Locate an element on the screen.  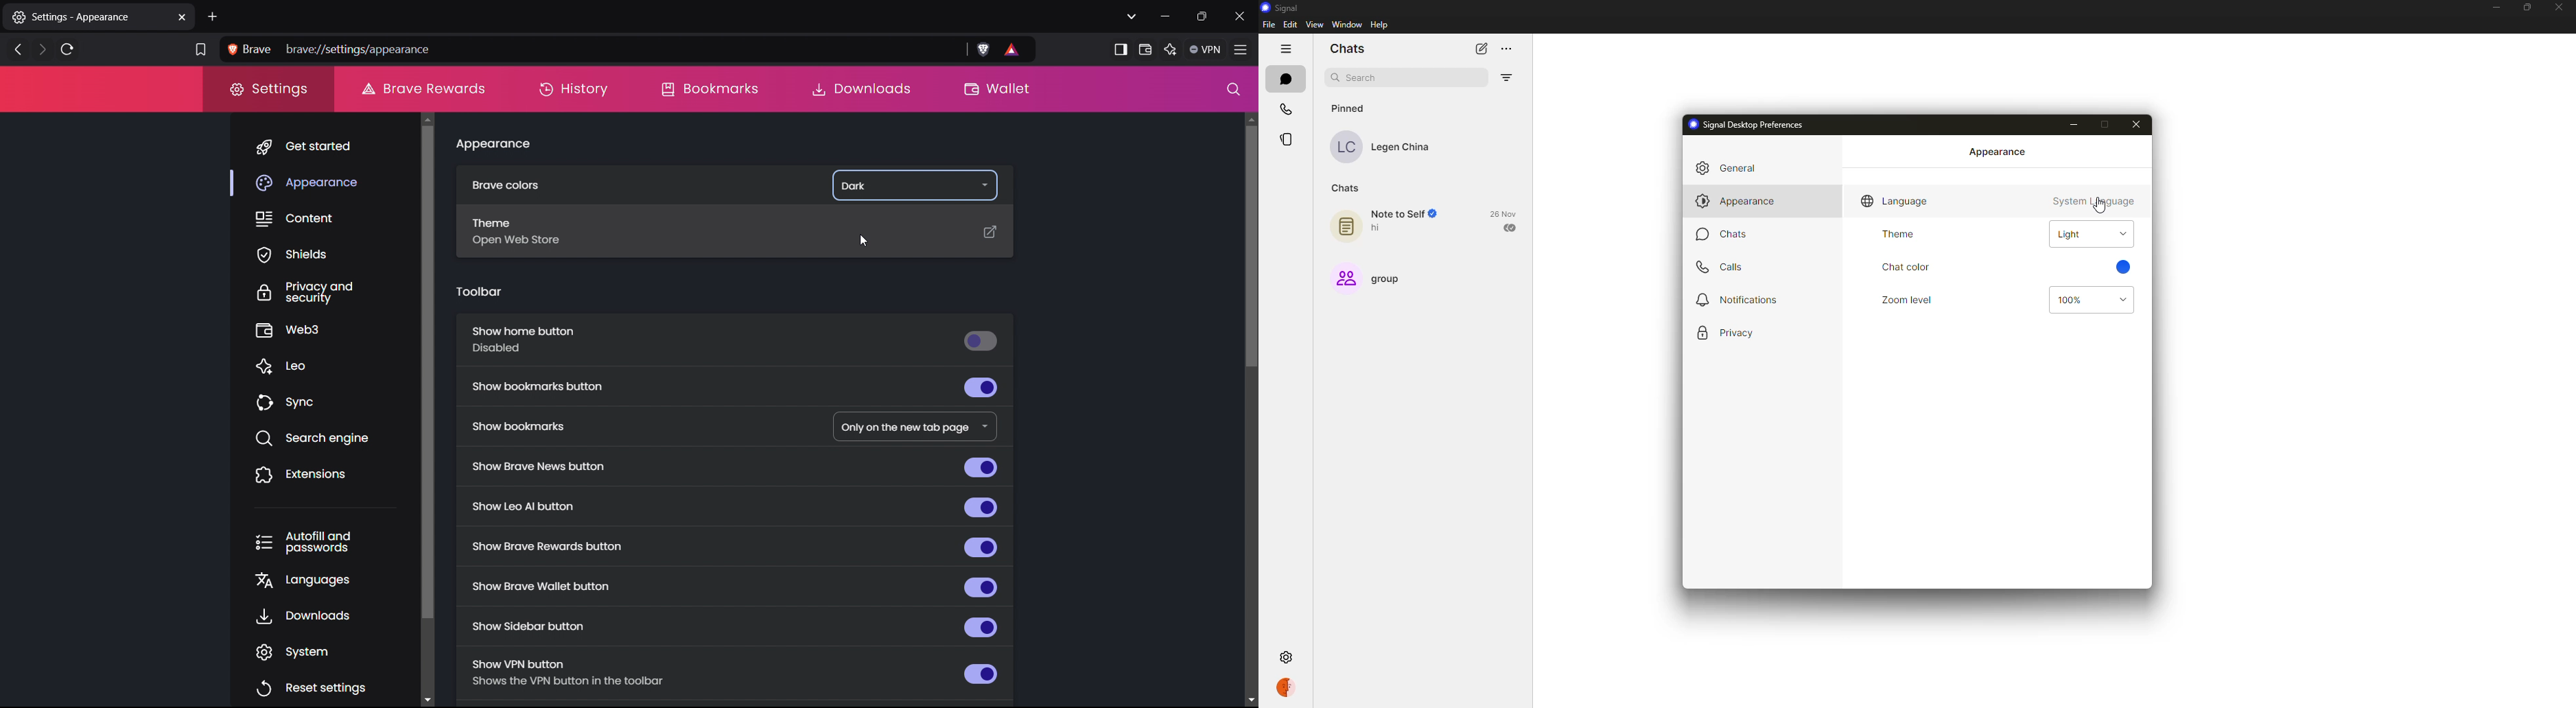
profile is located at coordinates (1288, 687).